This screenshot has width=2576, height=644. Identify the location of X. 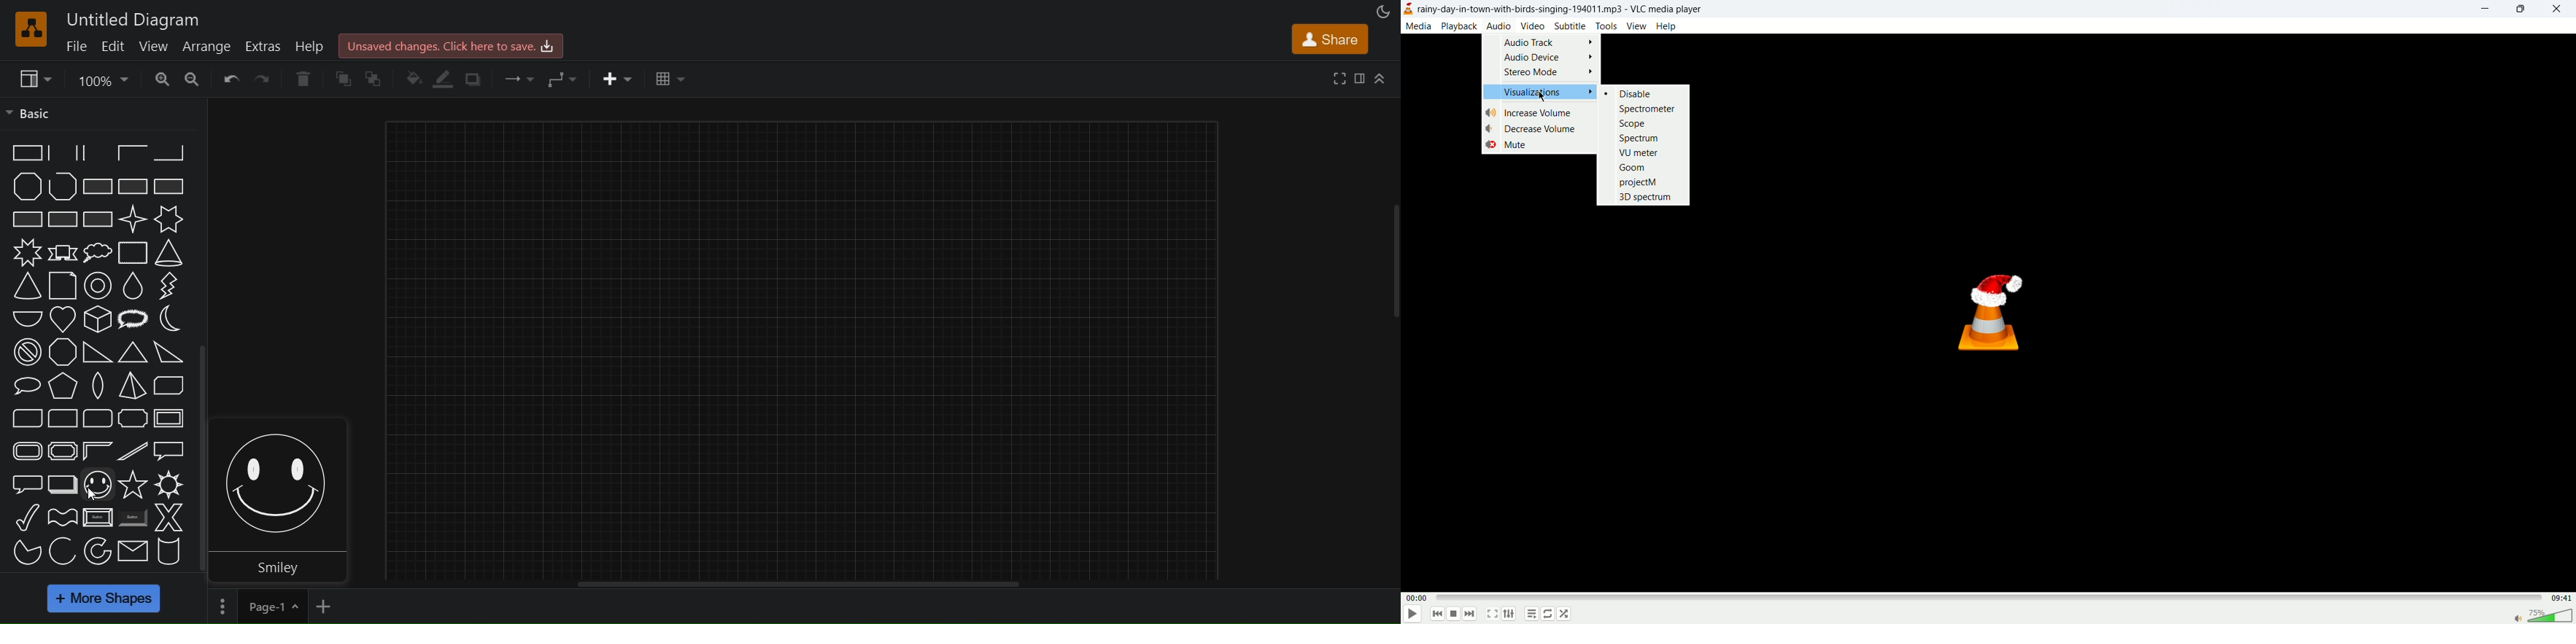
(169, 518).